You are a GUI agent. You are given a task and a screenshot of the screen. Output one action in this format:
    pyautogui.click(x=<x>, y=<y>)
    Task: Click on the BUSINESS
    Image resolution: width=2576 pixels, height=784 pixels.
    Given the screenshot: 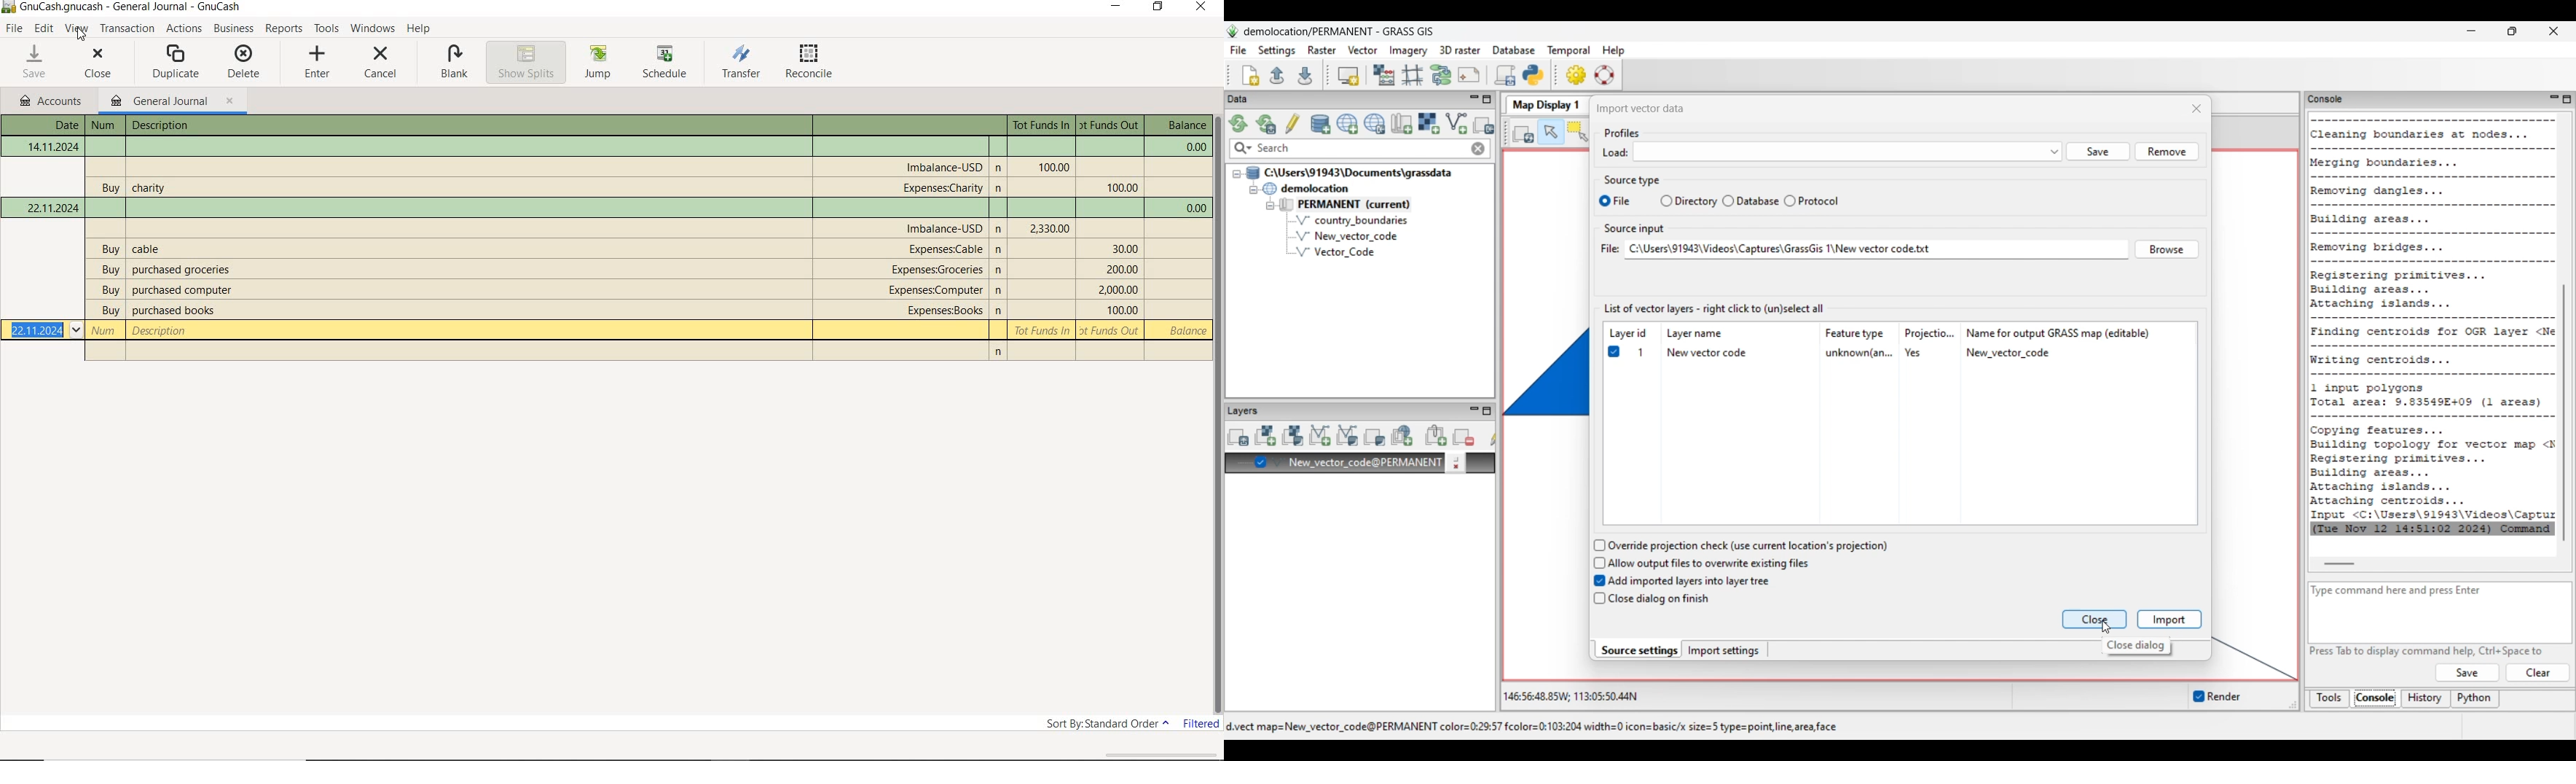 What is the action you would take?
    pyautogui.click(x=234, y=29)
    